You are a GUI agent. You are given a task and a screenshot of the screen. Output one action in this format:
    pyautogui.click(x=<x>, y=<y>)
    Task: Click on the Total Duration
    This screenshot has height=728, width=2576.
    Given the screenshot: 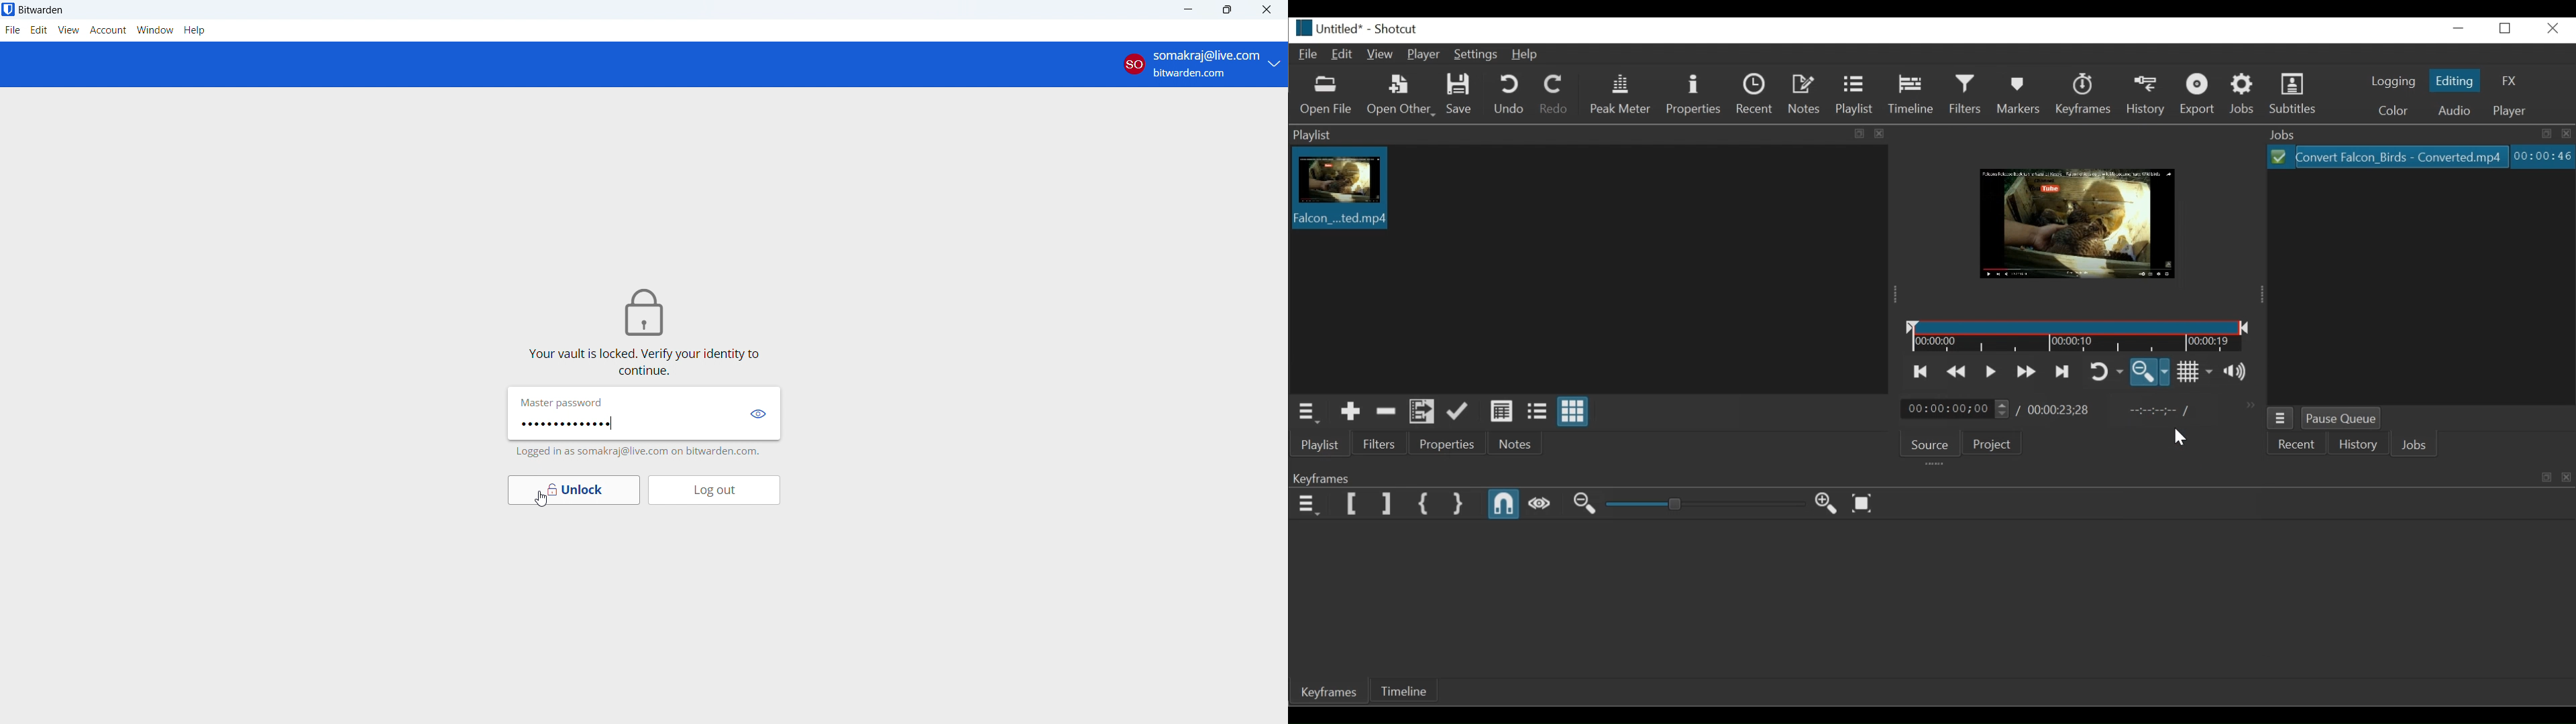 What is the action you would take?
    pyautogui.click(x=2056, y=410)
    